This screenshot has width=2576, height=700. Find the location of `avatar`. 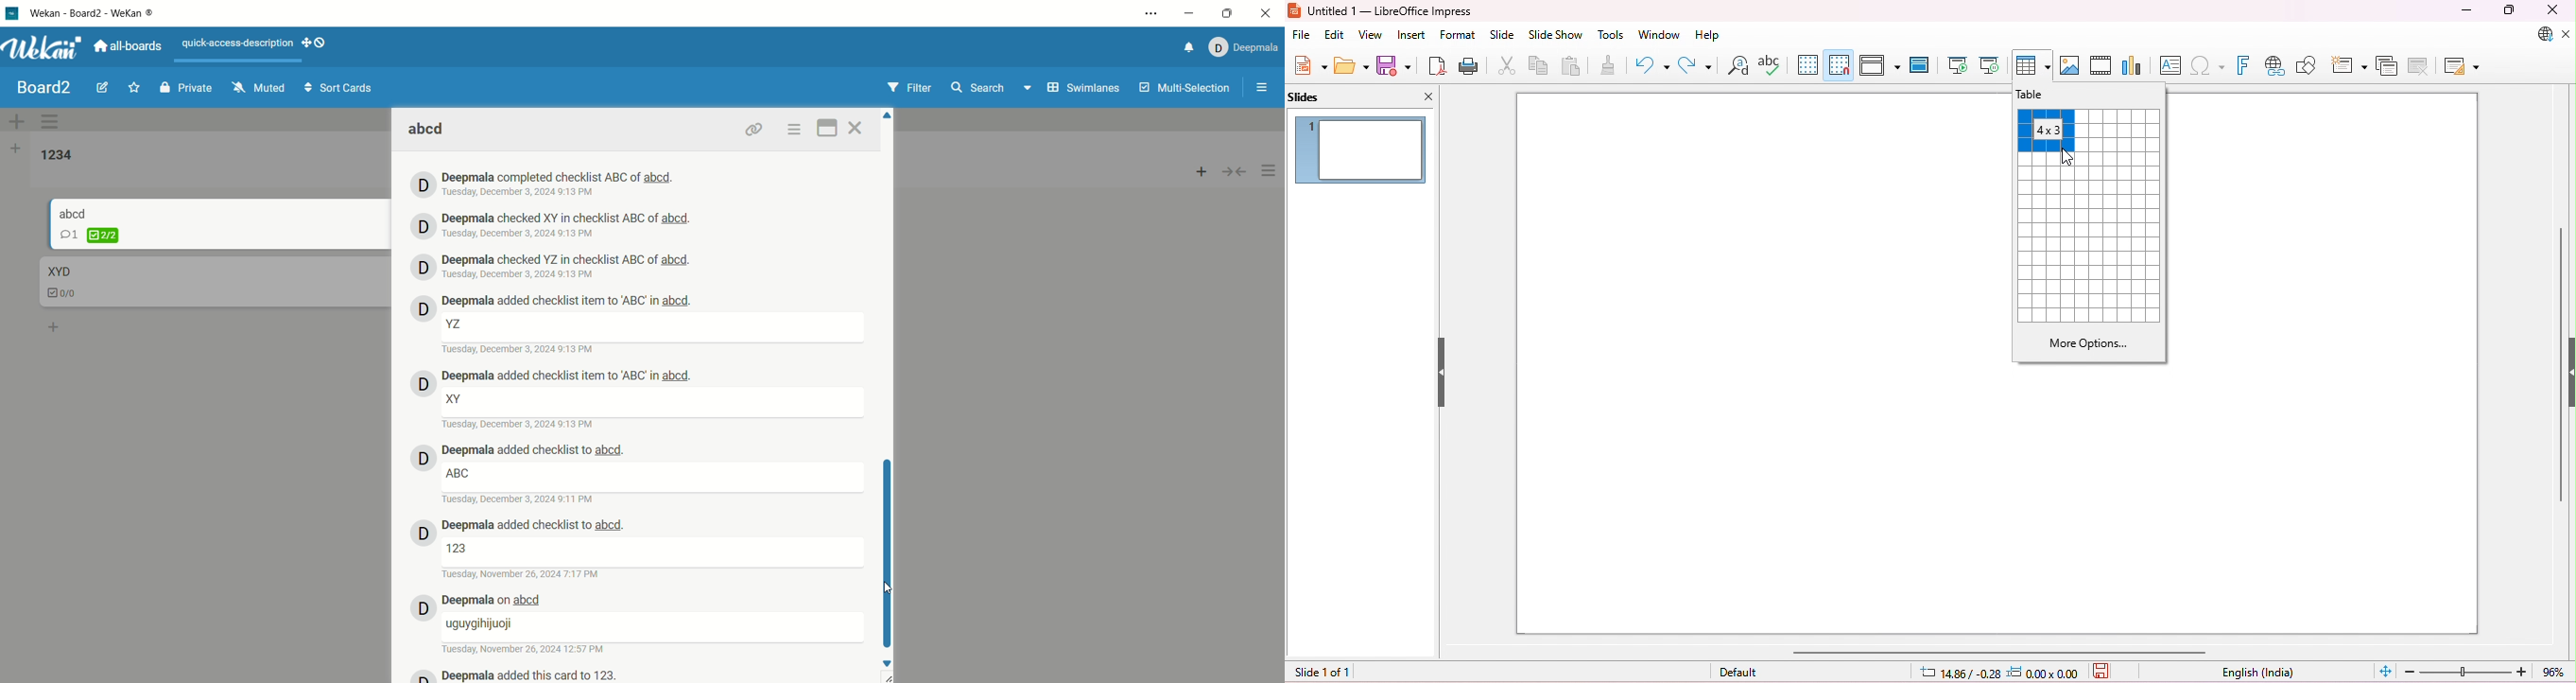

avatar is located at coordinates (420, 307).